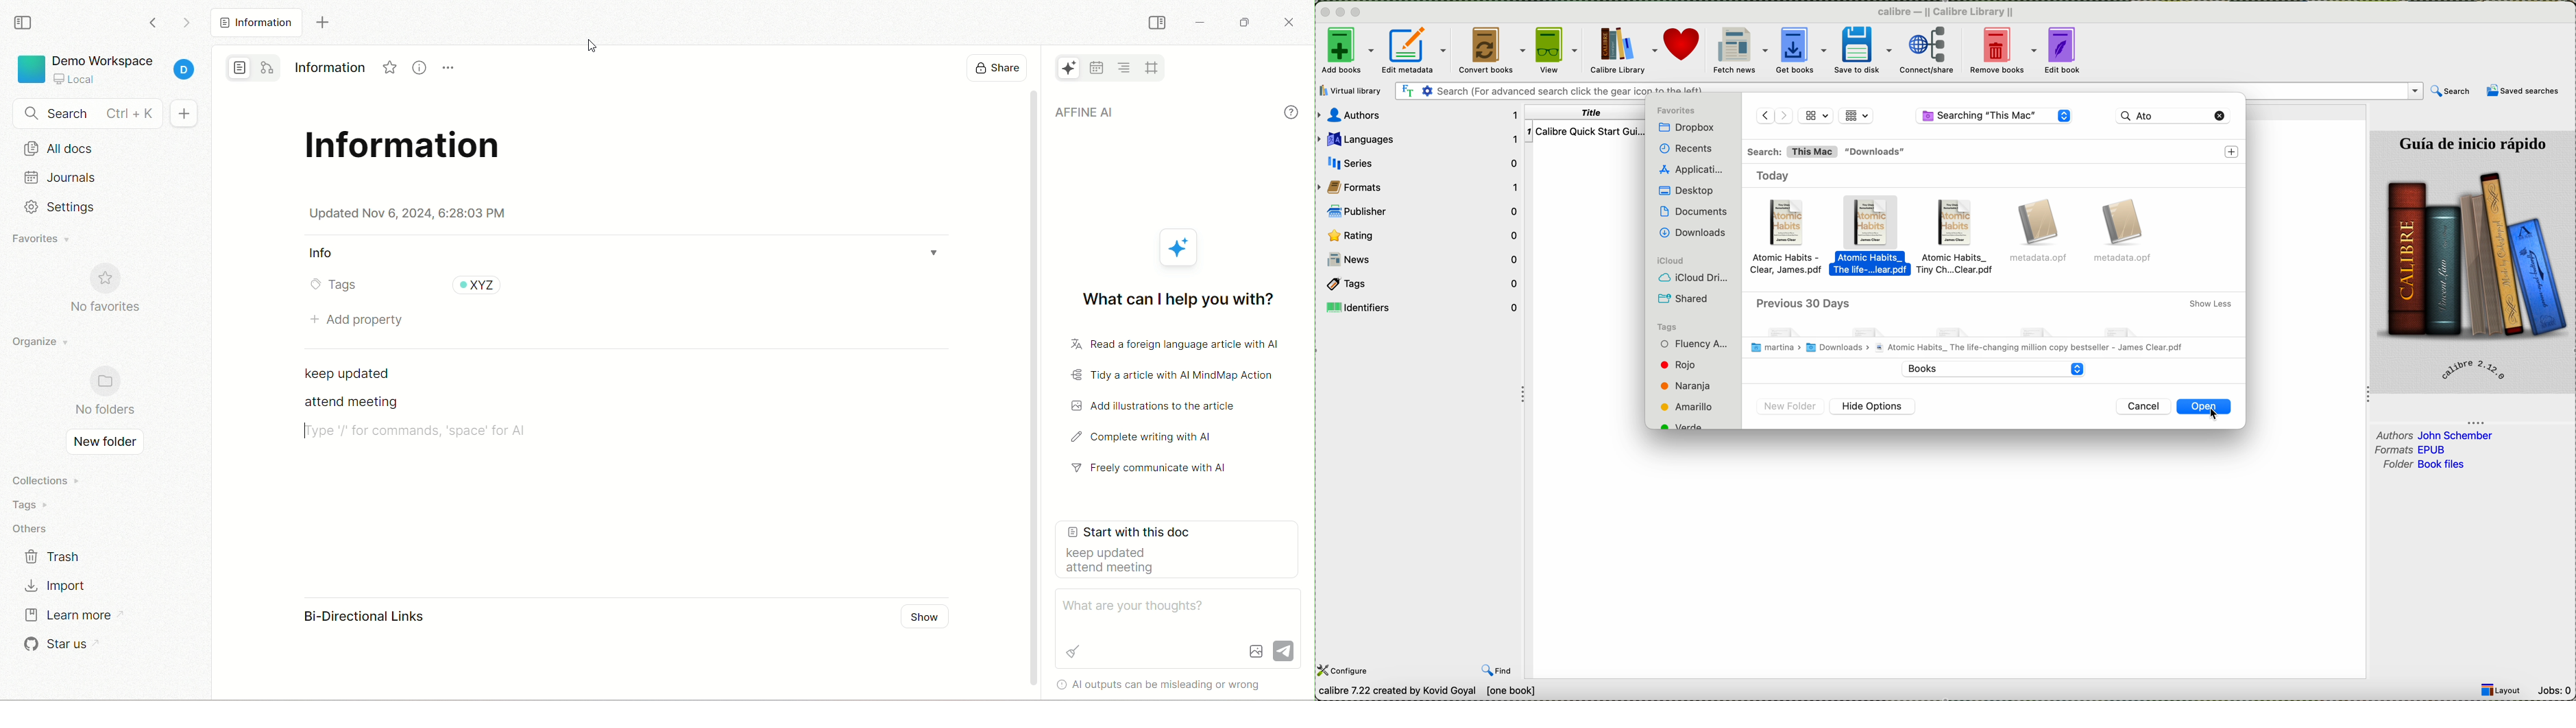 Image resolution: width=2576 pixels, height=728 pixels. What do you see at coordinates (1175, 296) in the screenshot?
I see `what can I help you with` at bounding box center [1175, 296].